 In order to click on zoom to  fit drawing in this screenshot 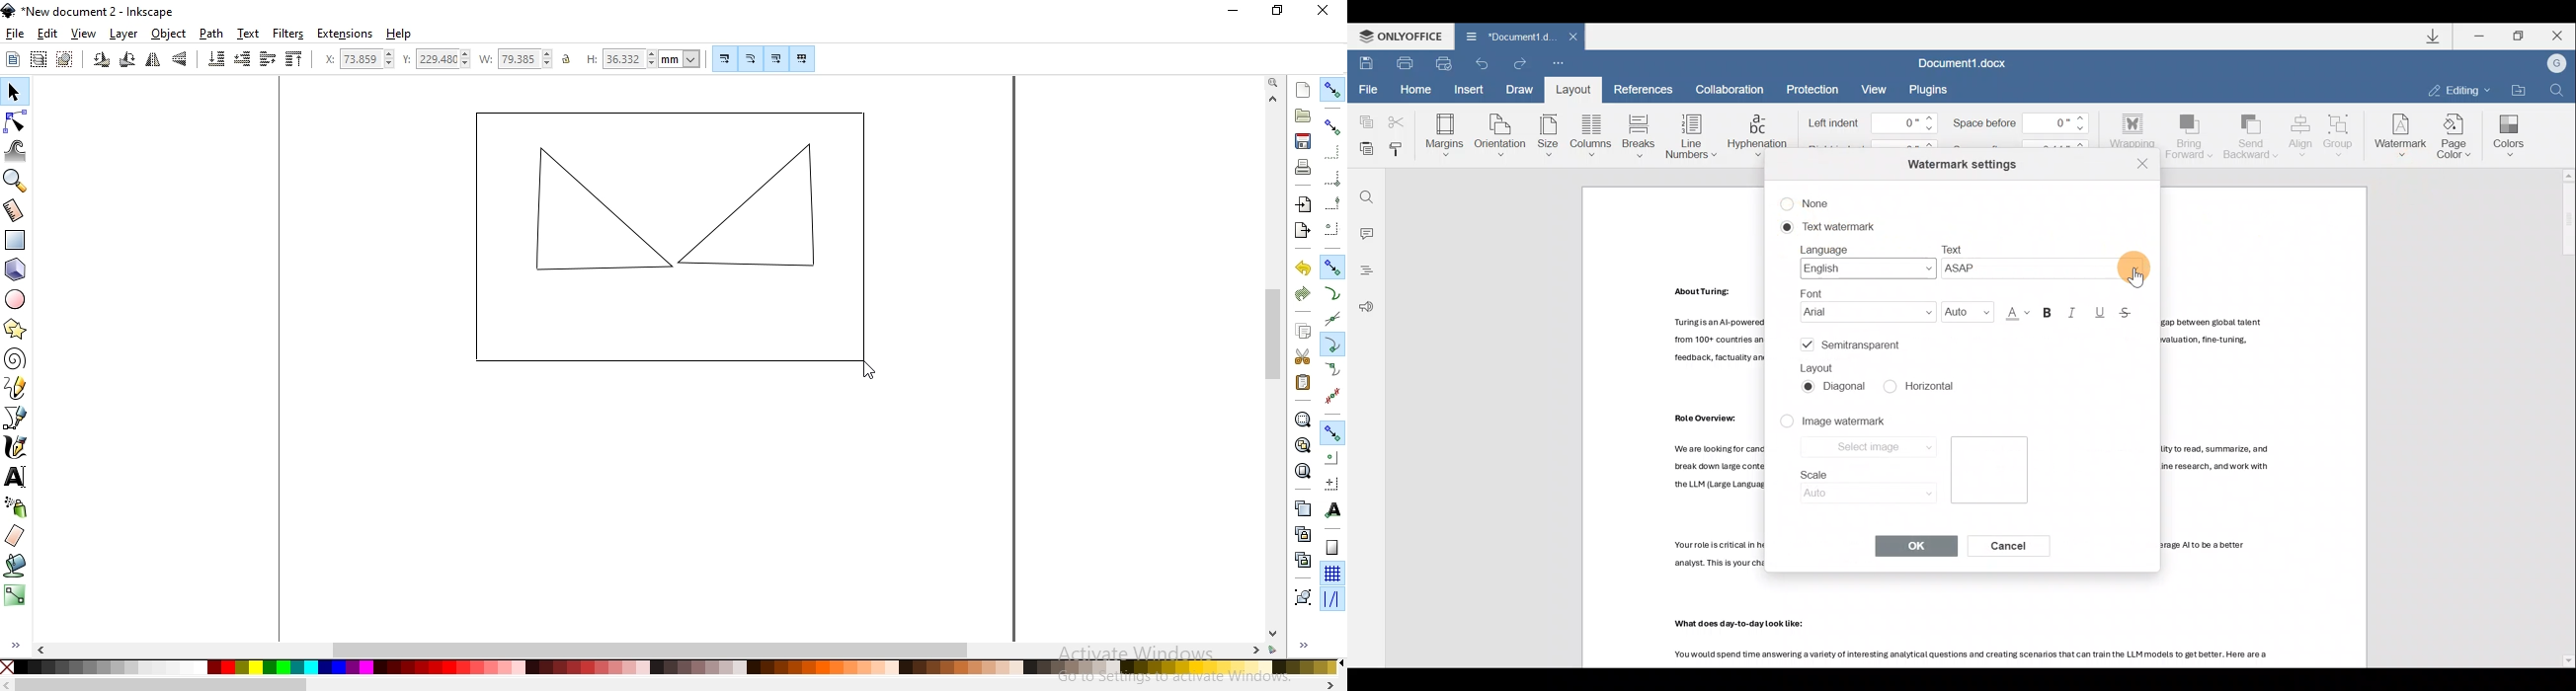, I will do `click(1300, 446)`.